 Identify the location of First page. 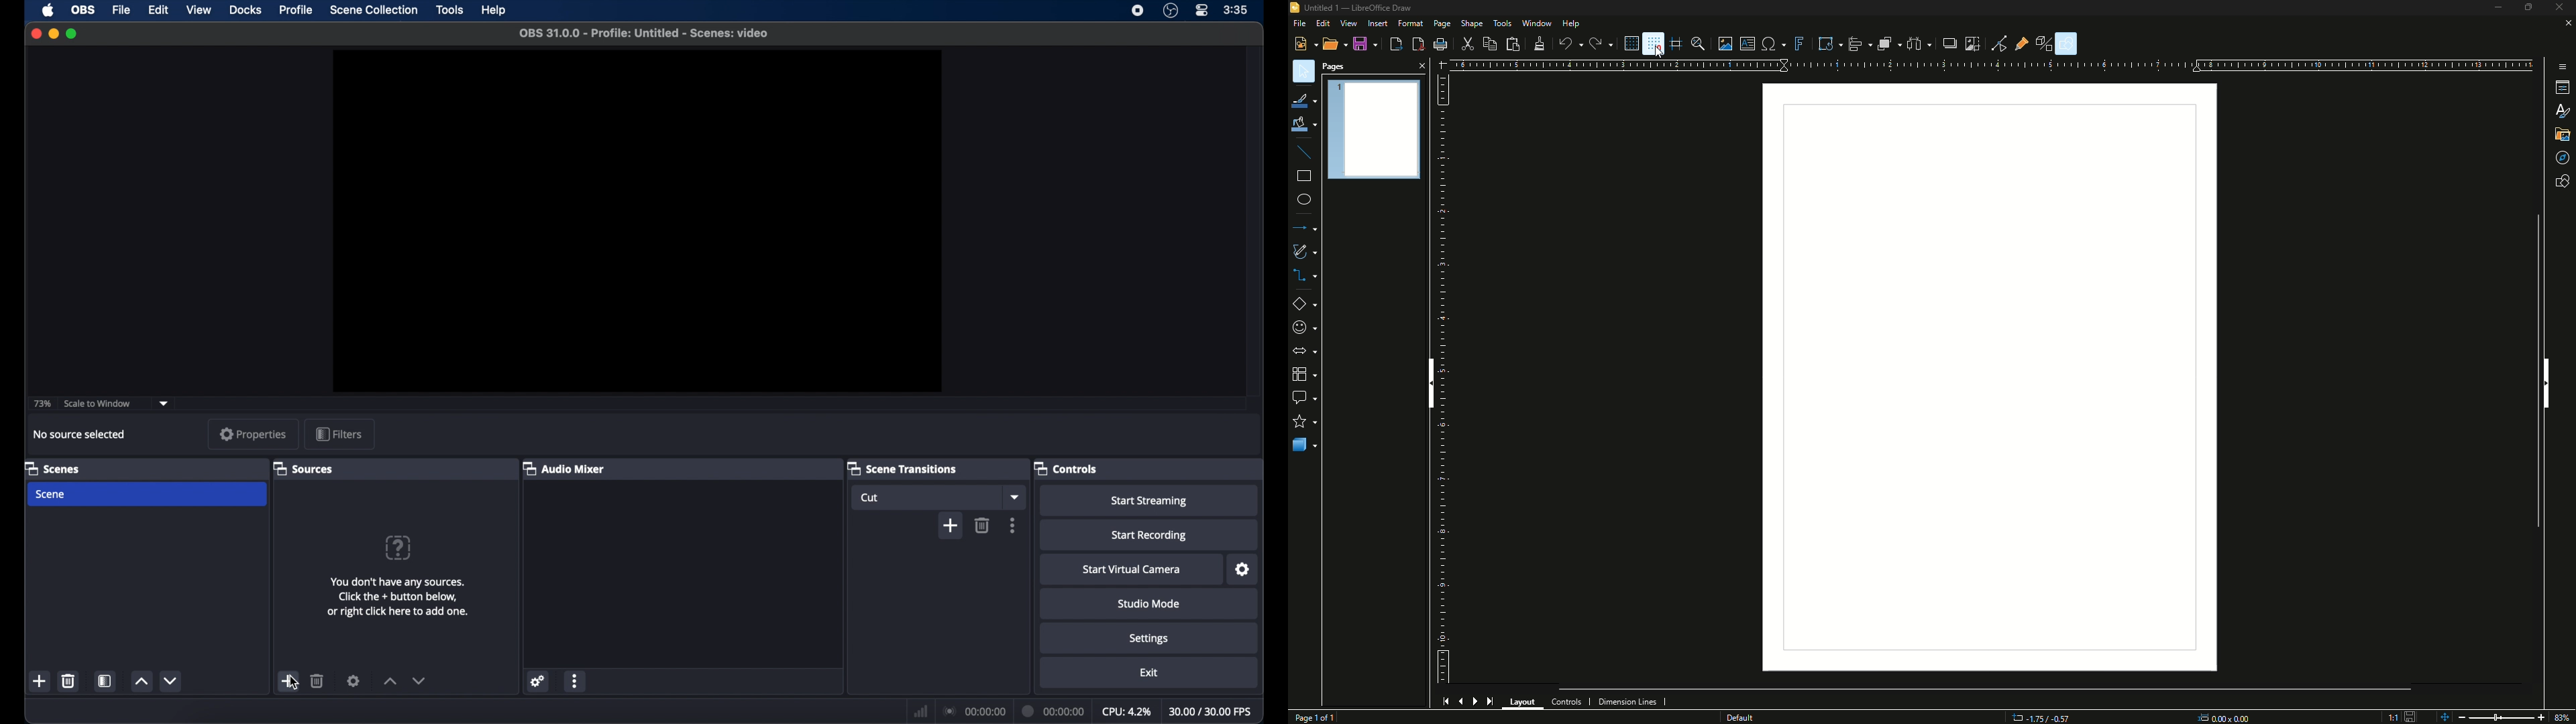
(1444, 700).